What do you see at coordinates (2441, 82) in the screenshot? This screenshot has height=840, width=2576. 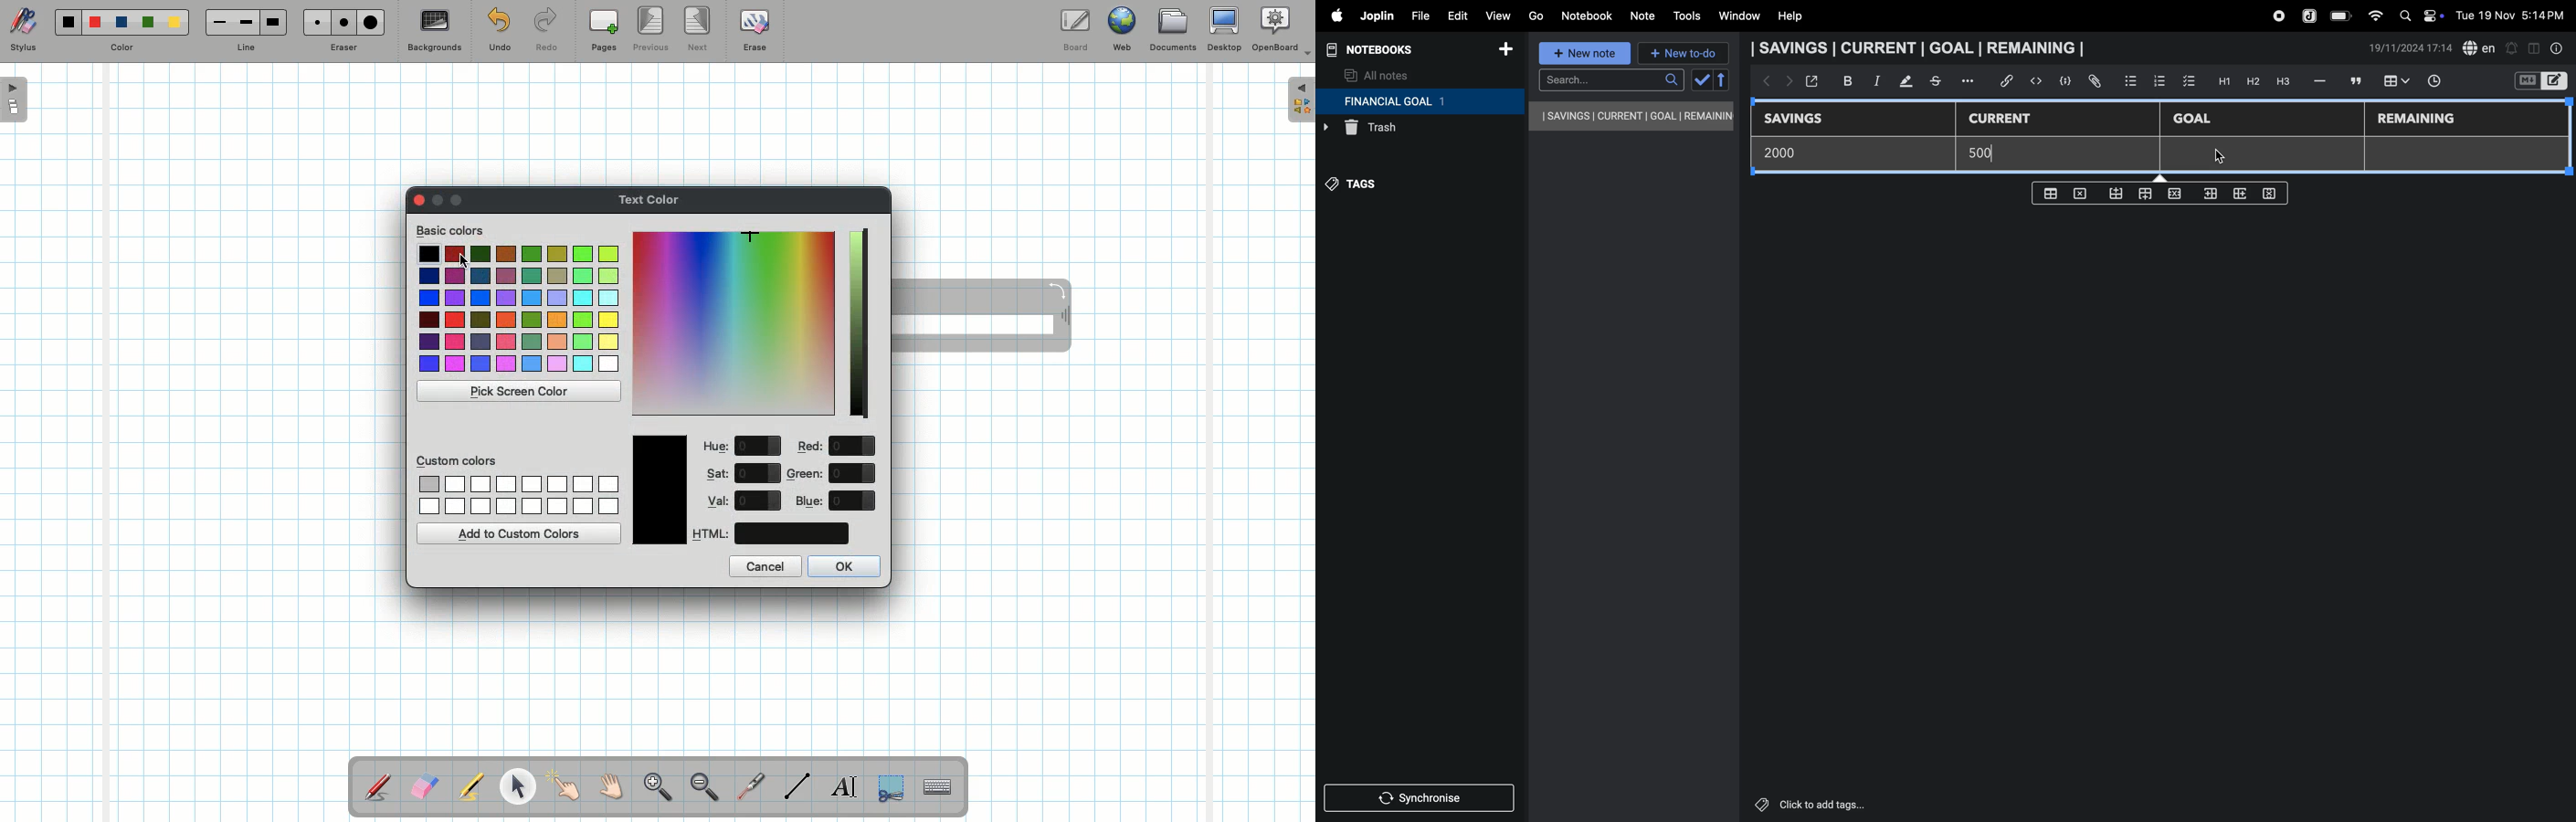 I see `time` at bounding box center [2441, 82].